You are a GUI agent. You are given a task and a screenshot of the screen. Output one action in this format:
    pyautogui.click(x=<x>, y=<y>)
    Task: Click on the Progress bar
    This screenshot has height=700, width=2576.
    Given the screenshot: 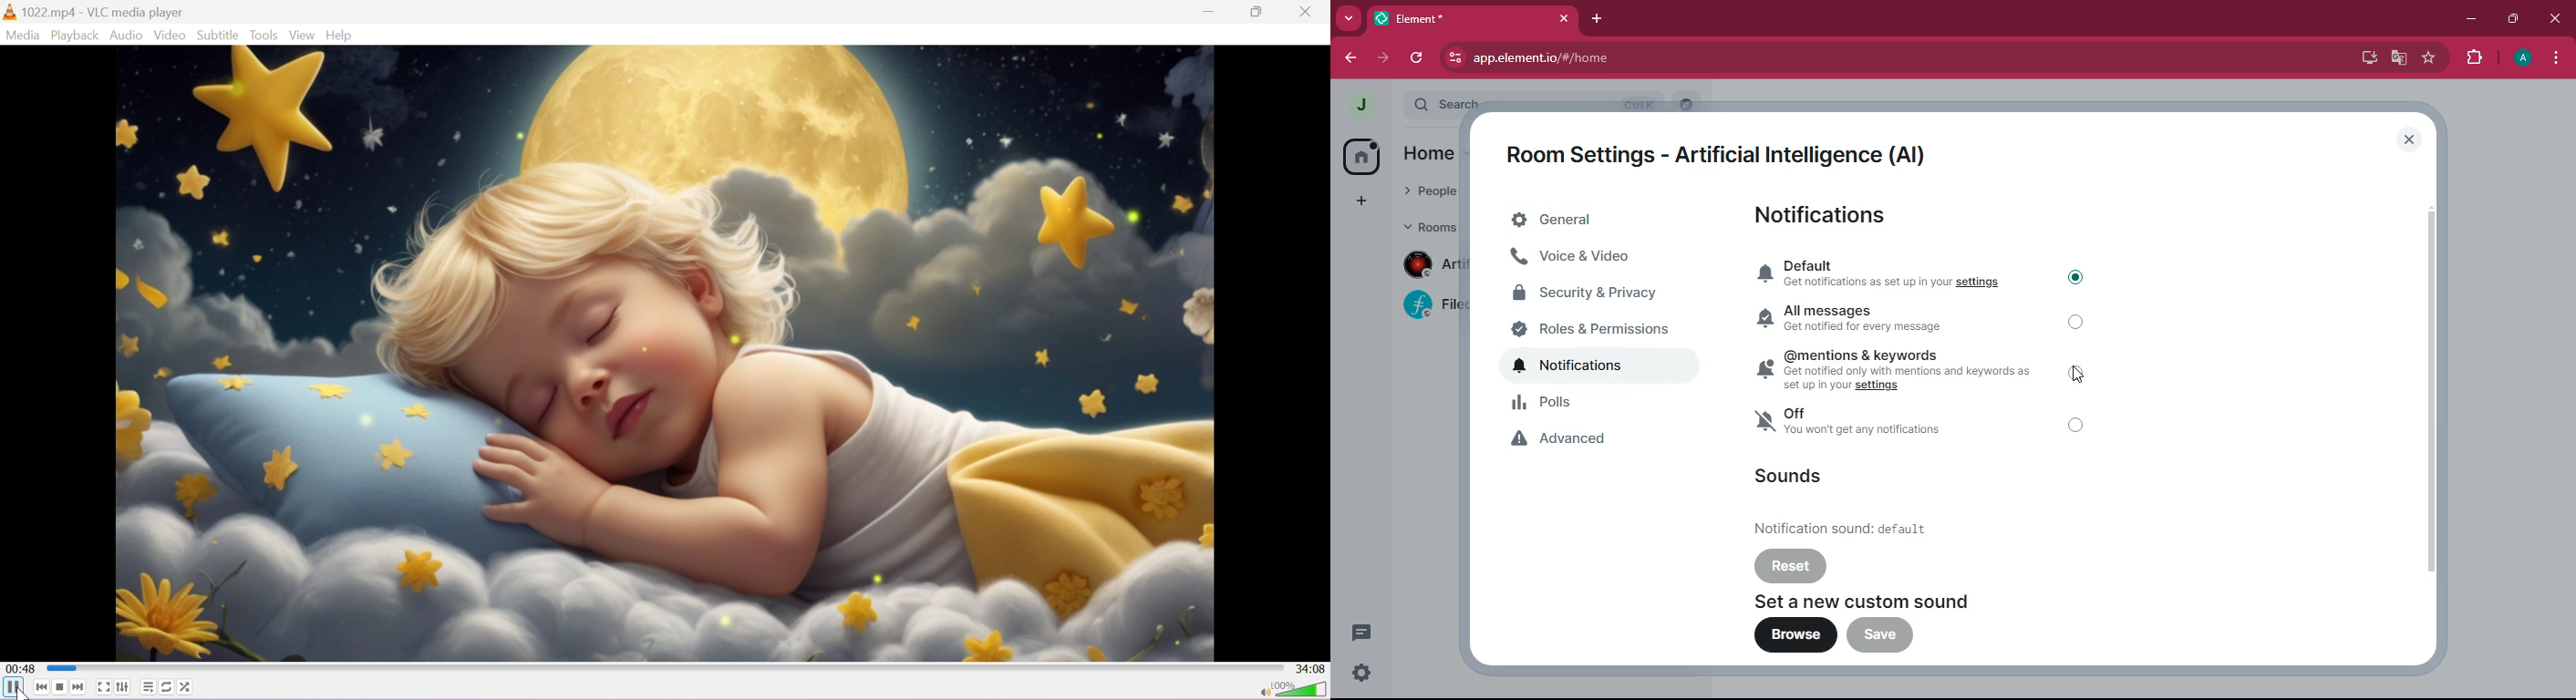 What is the action you would take?
    pyautogui.click(x=666, y=668)
    